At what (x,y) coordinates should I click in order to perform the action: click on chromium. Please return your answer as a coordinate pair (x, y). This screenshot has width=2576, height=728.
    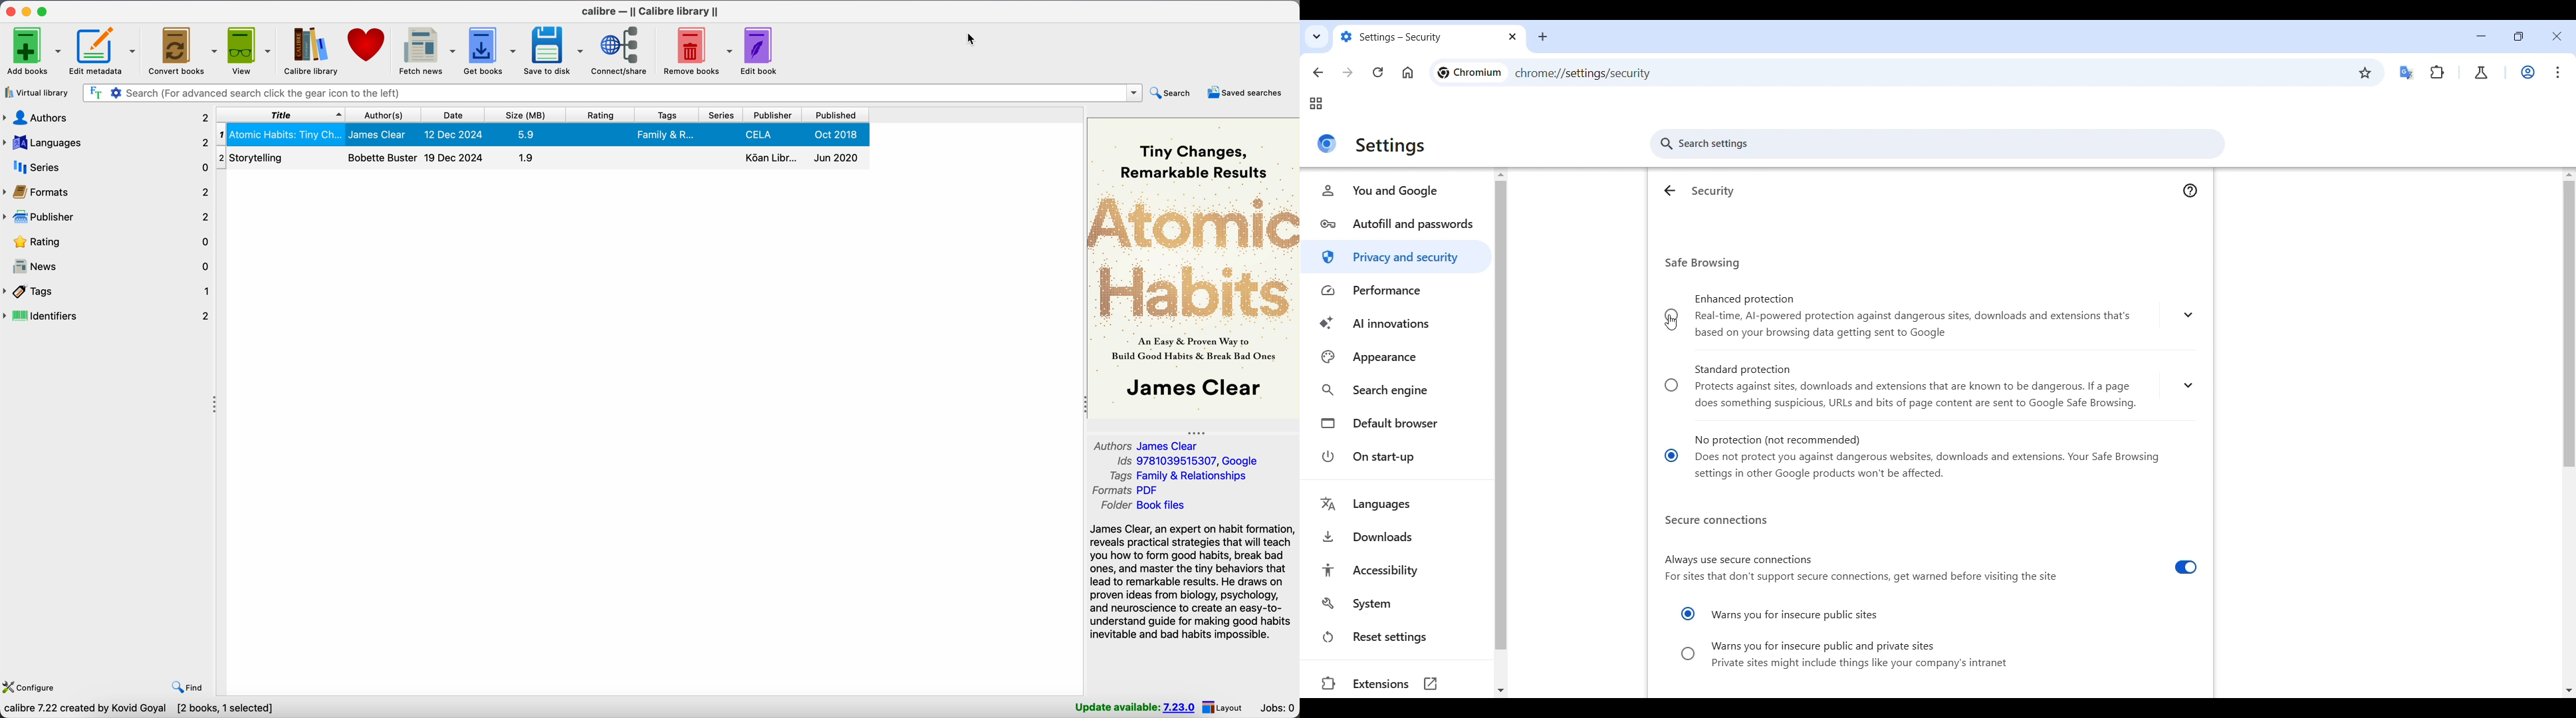
    Looking at the image, I should click on (1469, 72).